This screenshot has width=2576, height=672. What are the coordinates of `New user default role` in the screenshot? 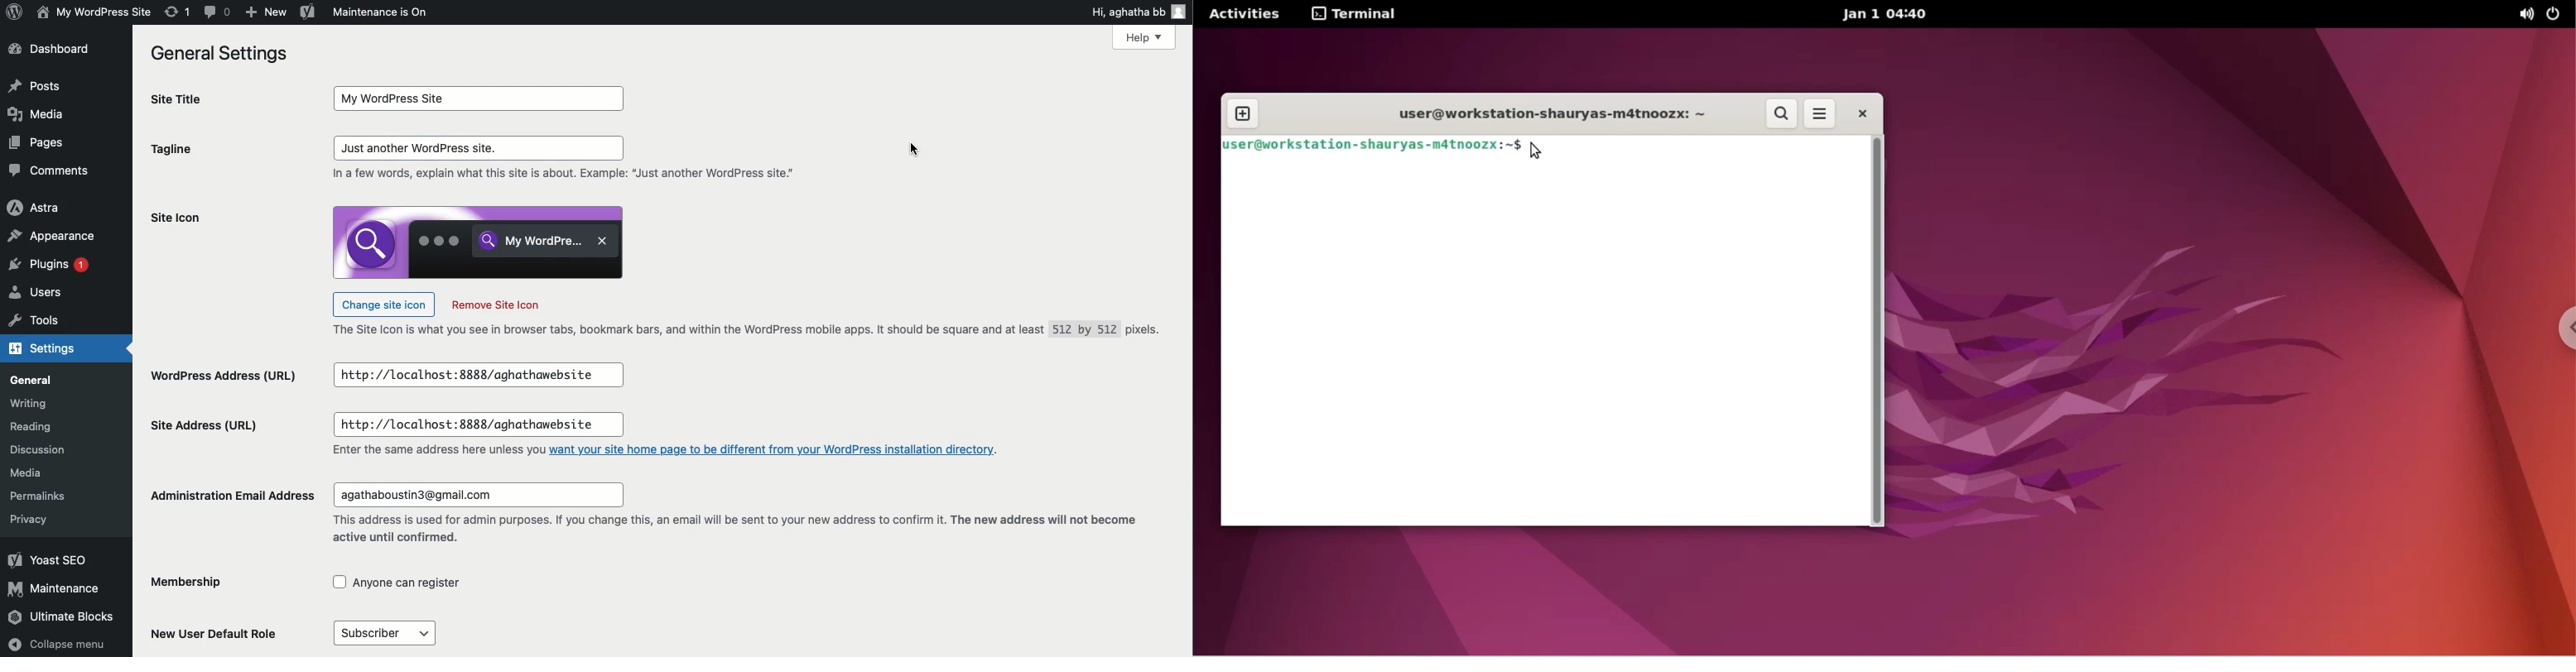 It's located at (219, 632).